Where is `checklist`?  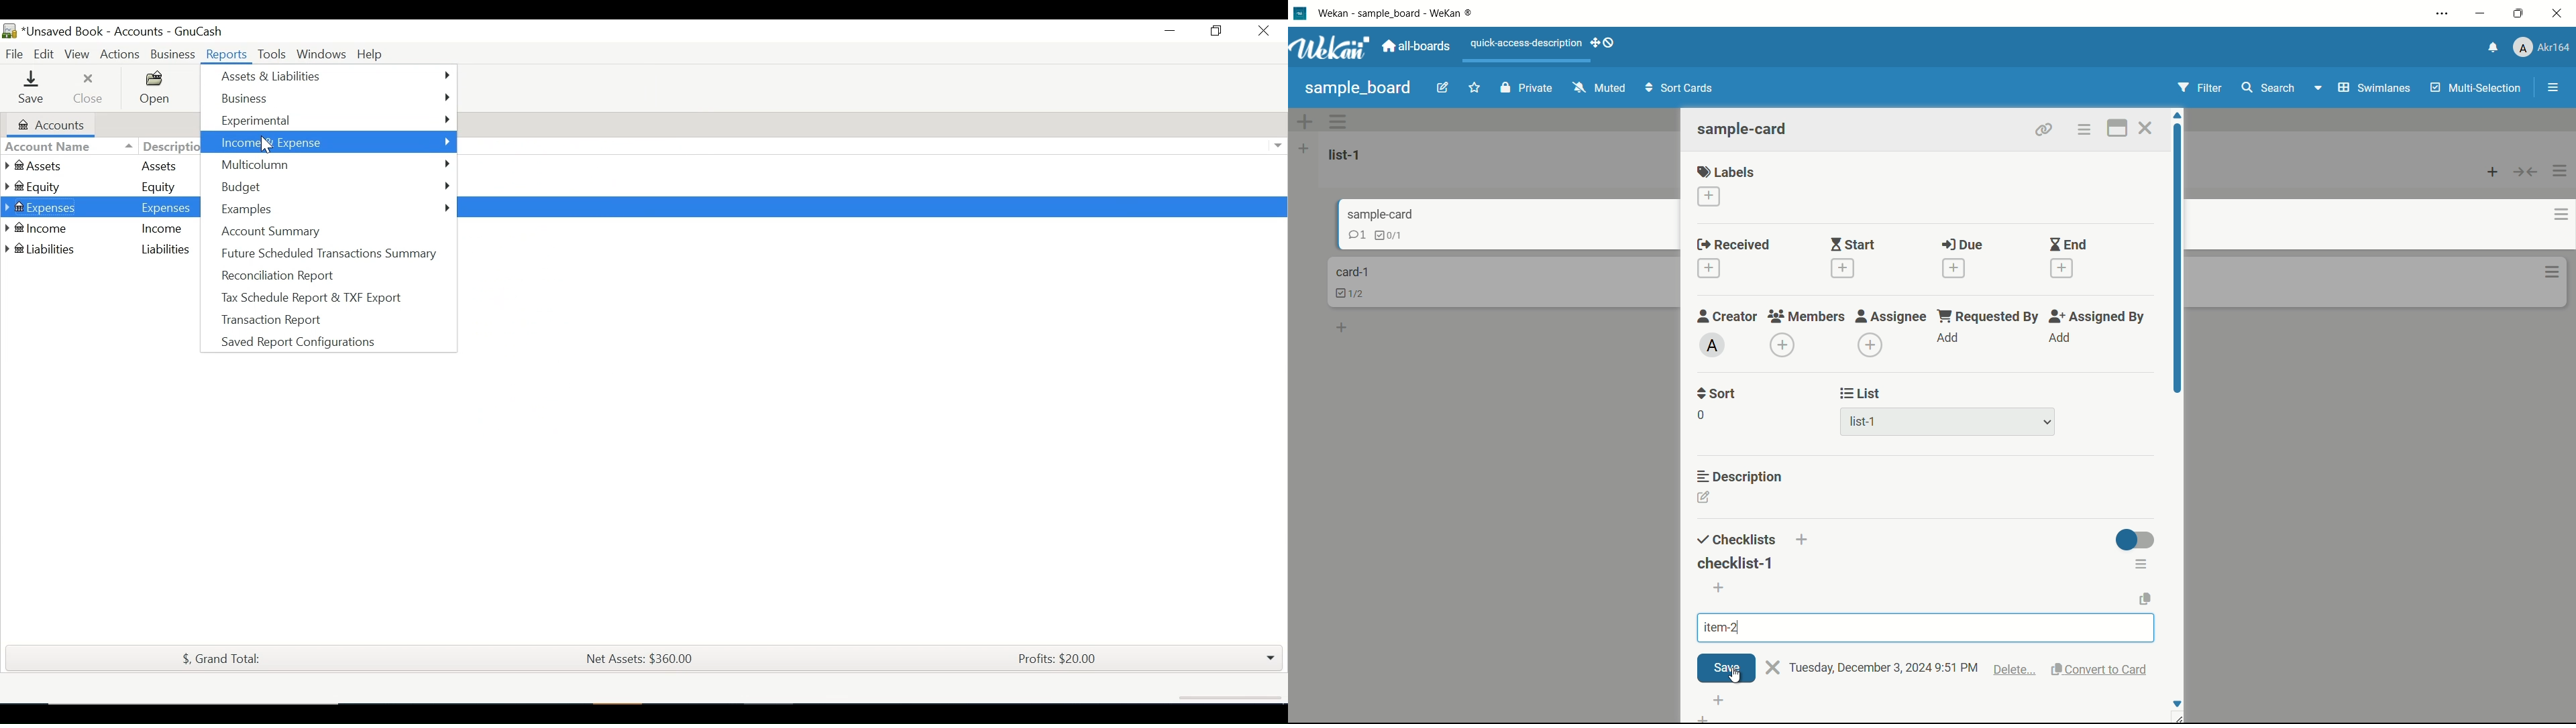 checklist is located at coordinates (1354, 293).